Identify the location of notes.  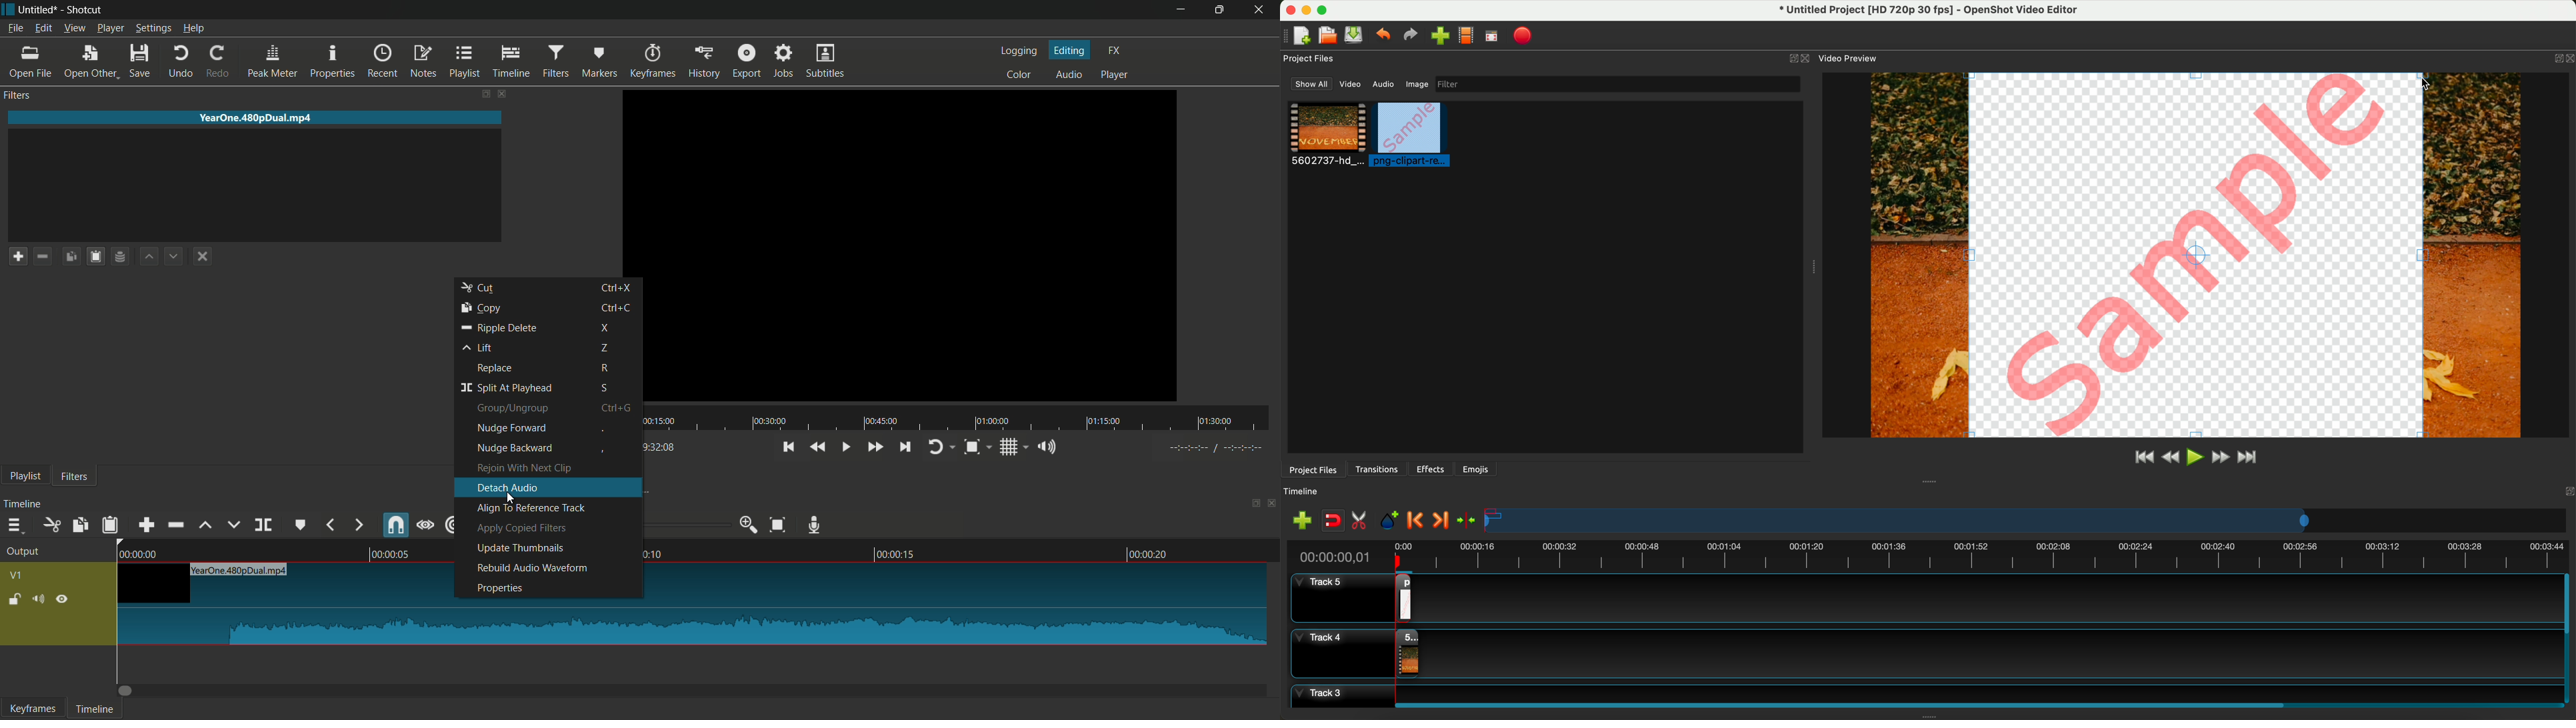
(424, 62).